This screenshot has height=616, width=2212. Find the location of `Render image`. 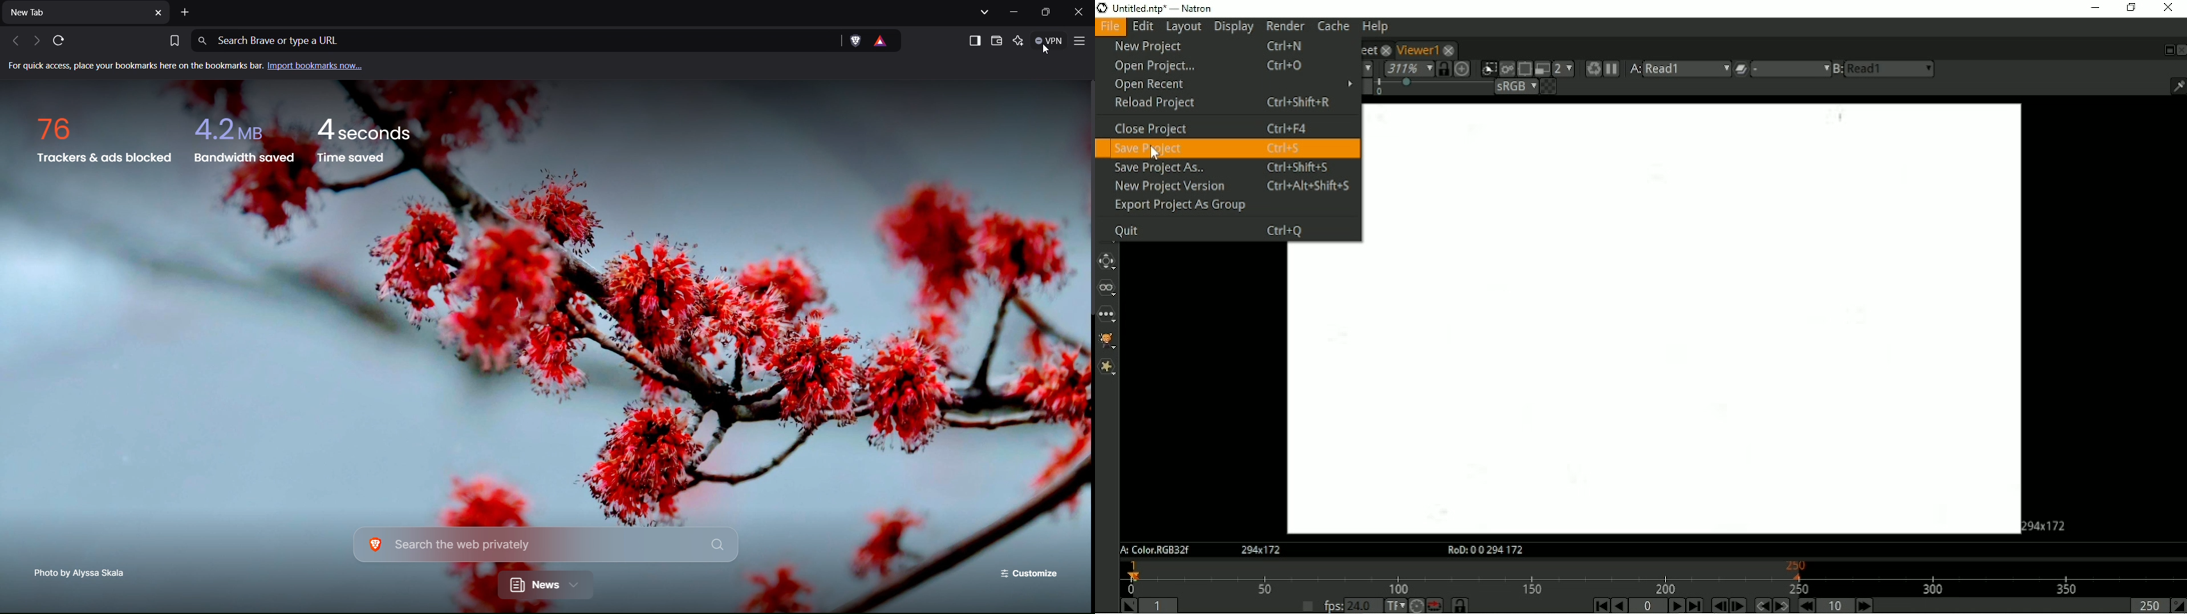

Render image is located at coordinates (1506, 69).